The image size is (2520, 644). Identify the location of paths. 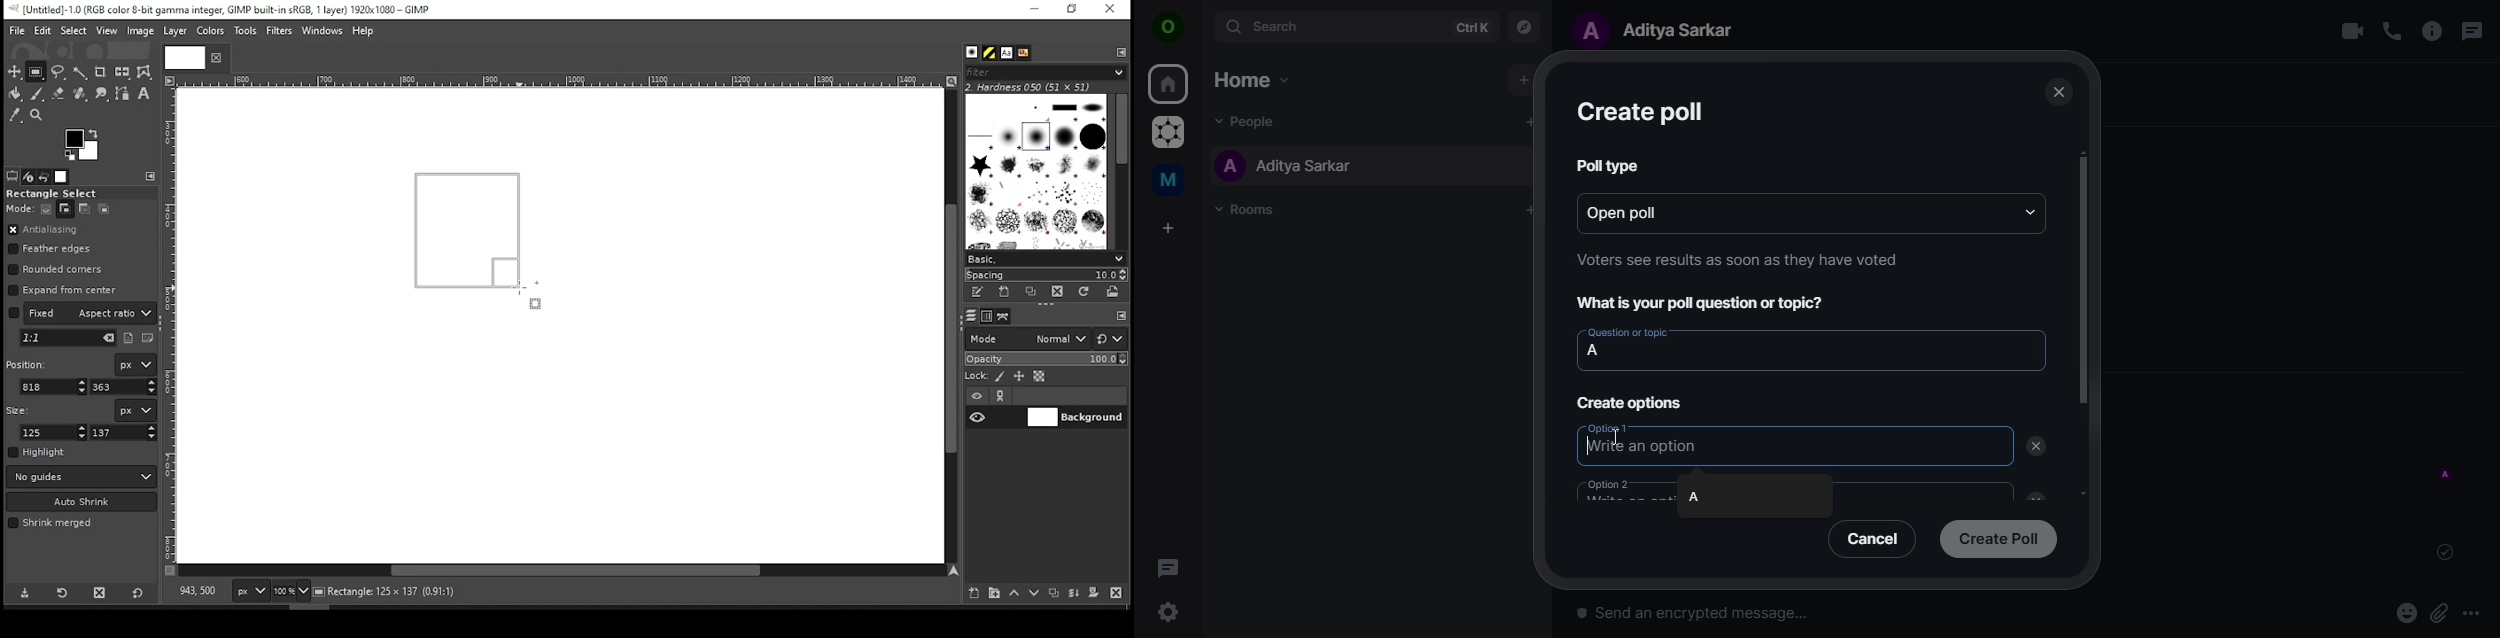
(1006, 315).